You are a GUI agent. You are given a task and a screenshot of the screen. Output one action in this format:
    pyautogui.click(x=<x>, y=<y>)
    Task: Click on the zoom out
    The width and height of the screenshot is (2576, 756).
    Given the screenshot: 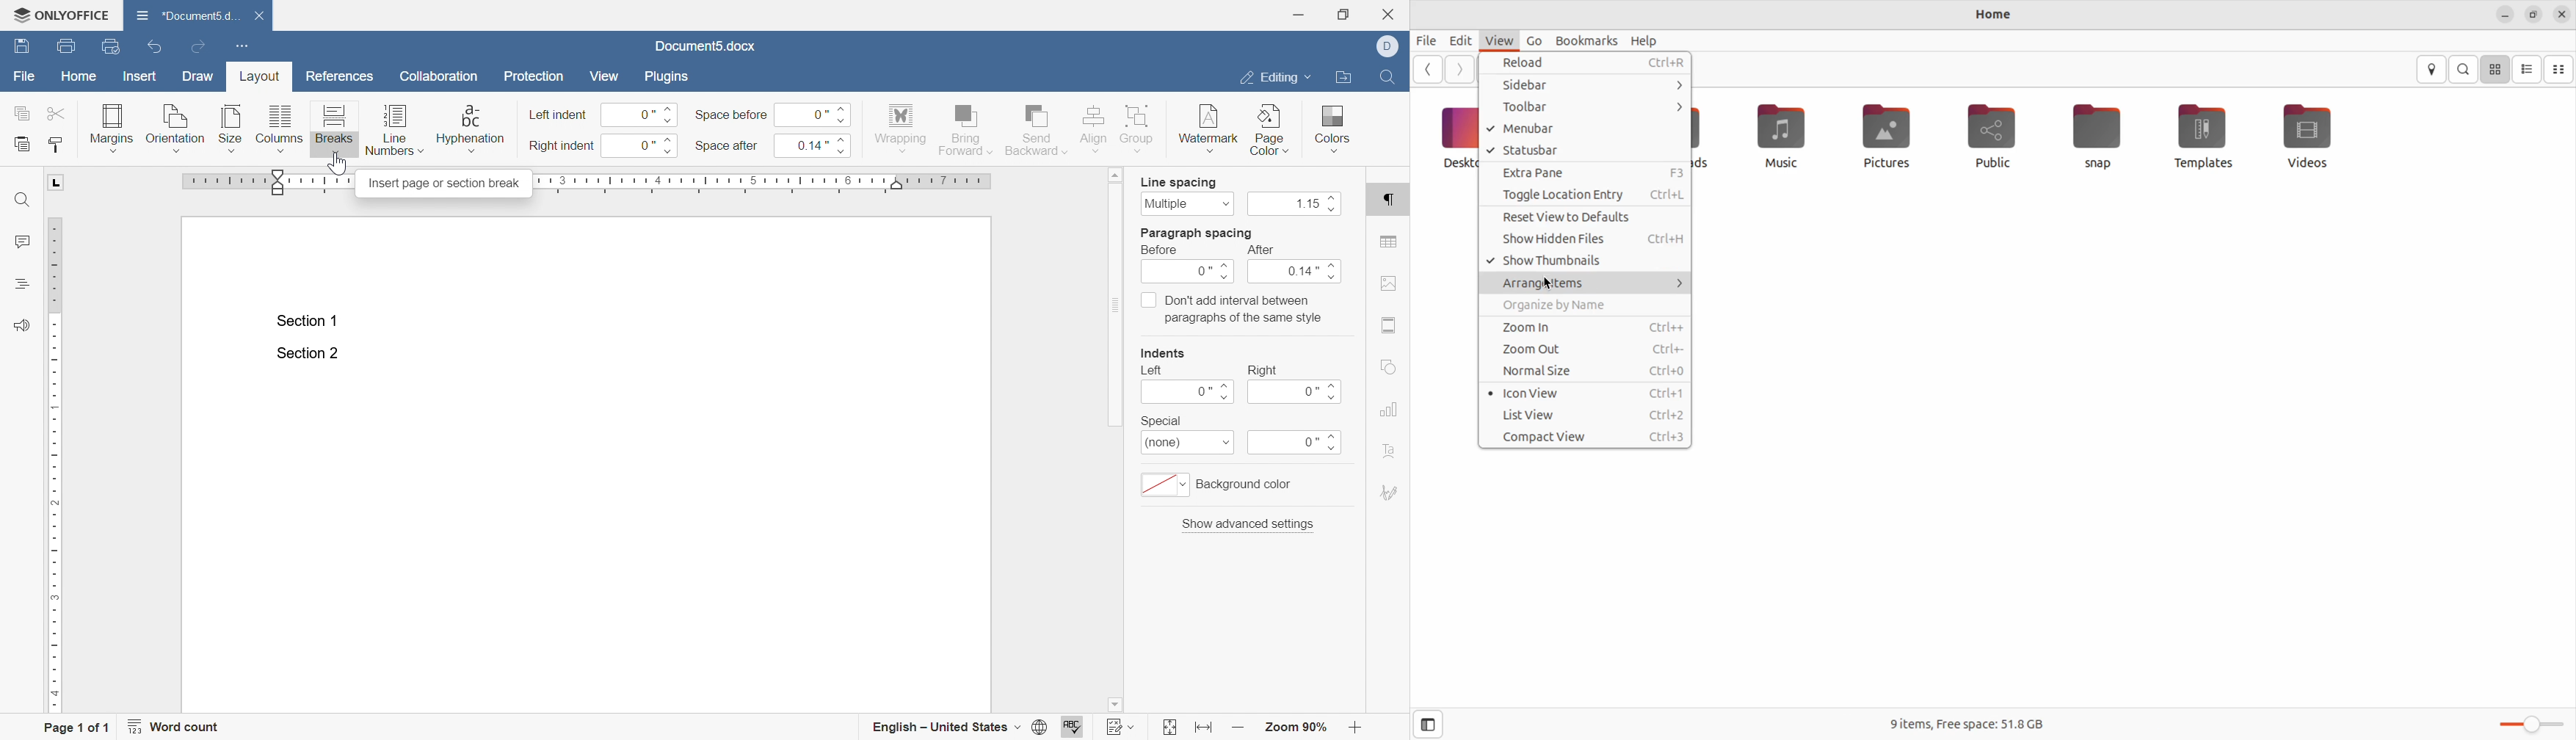 What is the action you would take?
    pyautogui.click(x=1357, y=727)
    